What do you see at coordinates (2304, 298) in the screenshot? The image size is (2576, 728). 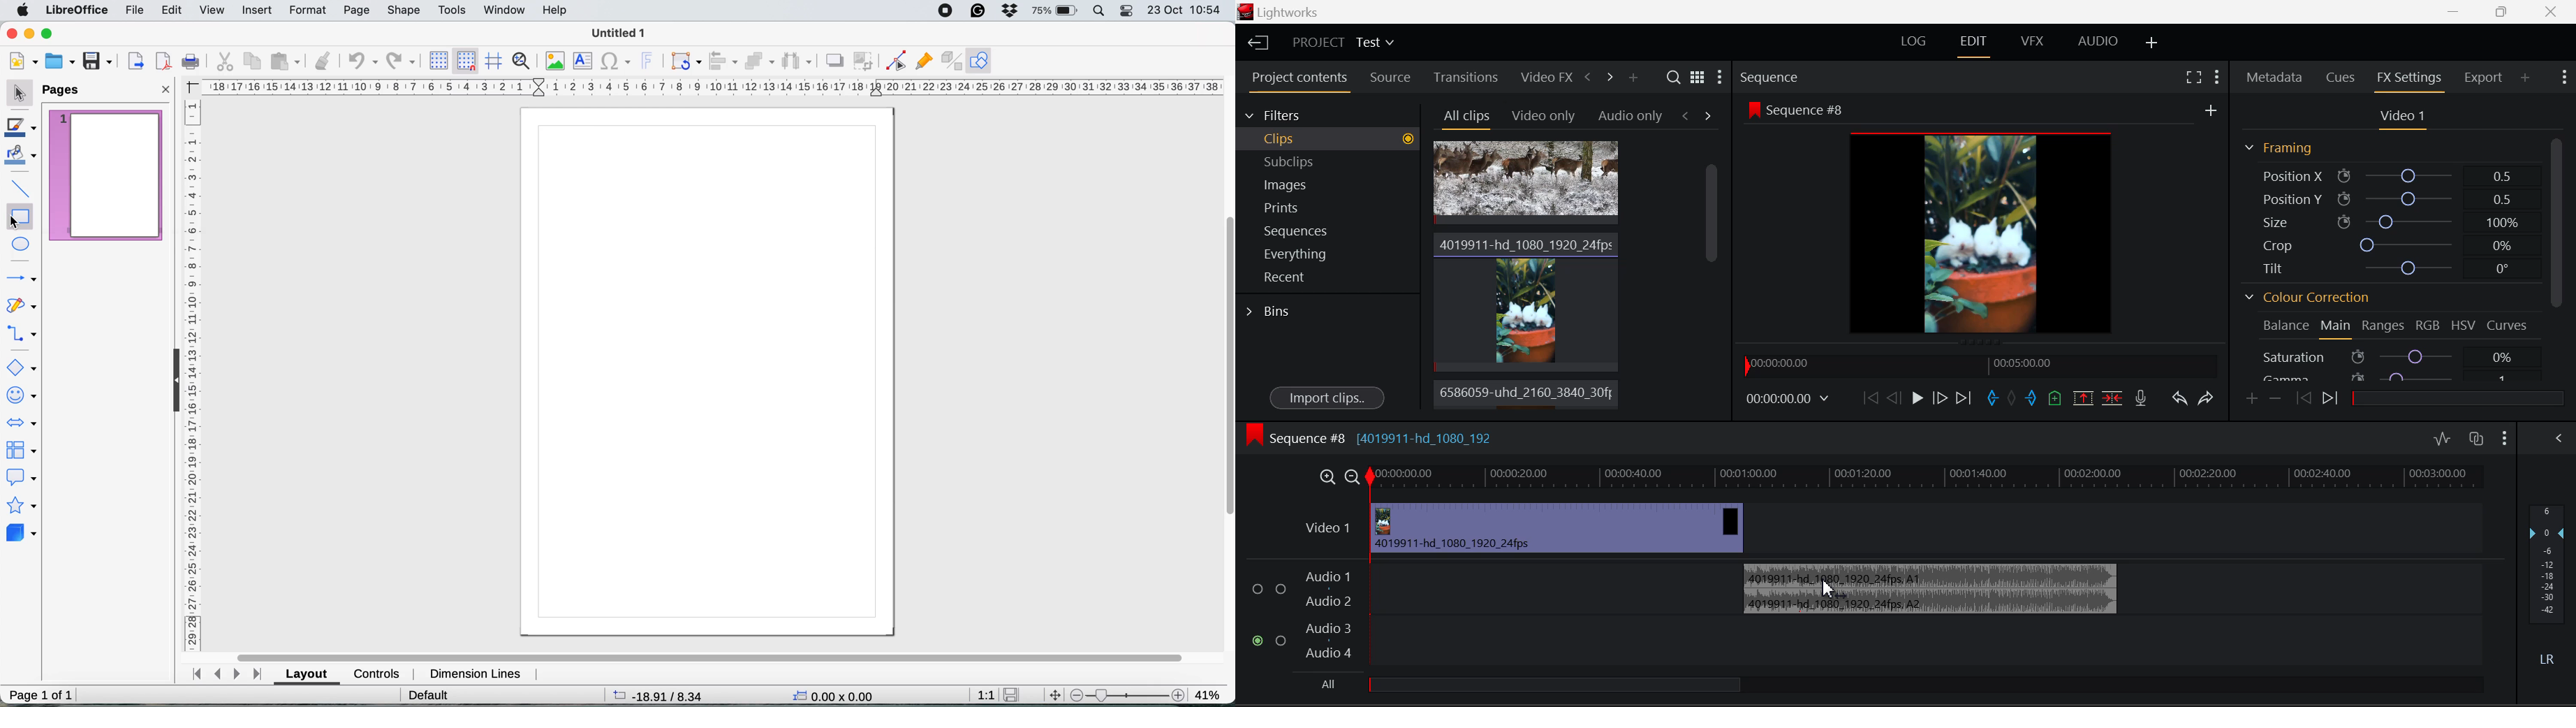 I see `Colour Correction Section` at bounding box center [2304, 298].